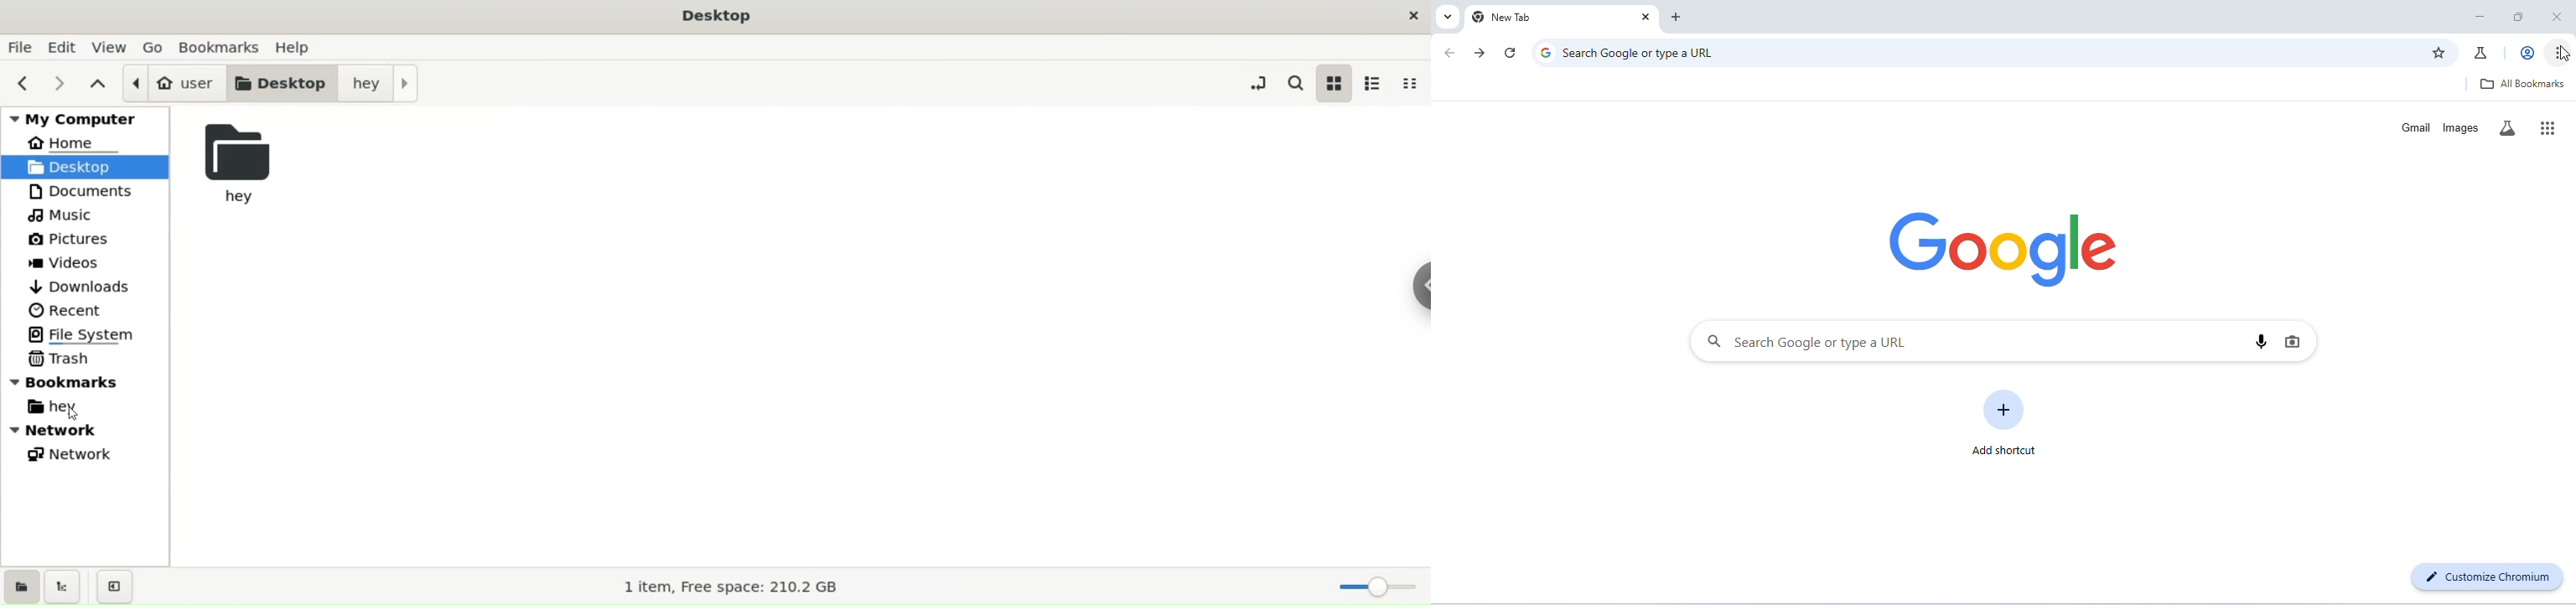  What do you see at coordinates (79, 191) in the screenshot?
I see `documents` at bounding box center [79, 191].